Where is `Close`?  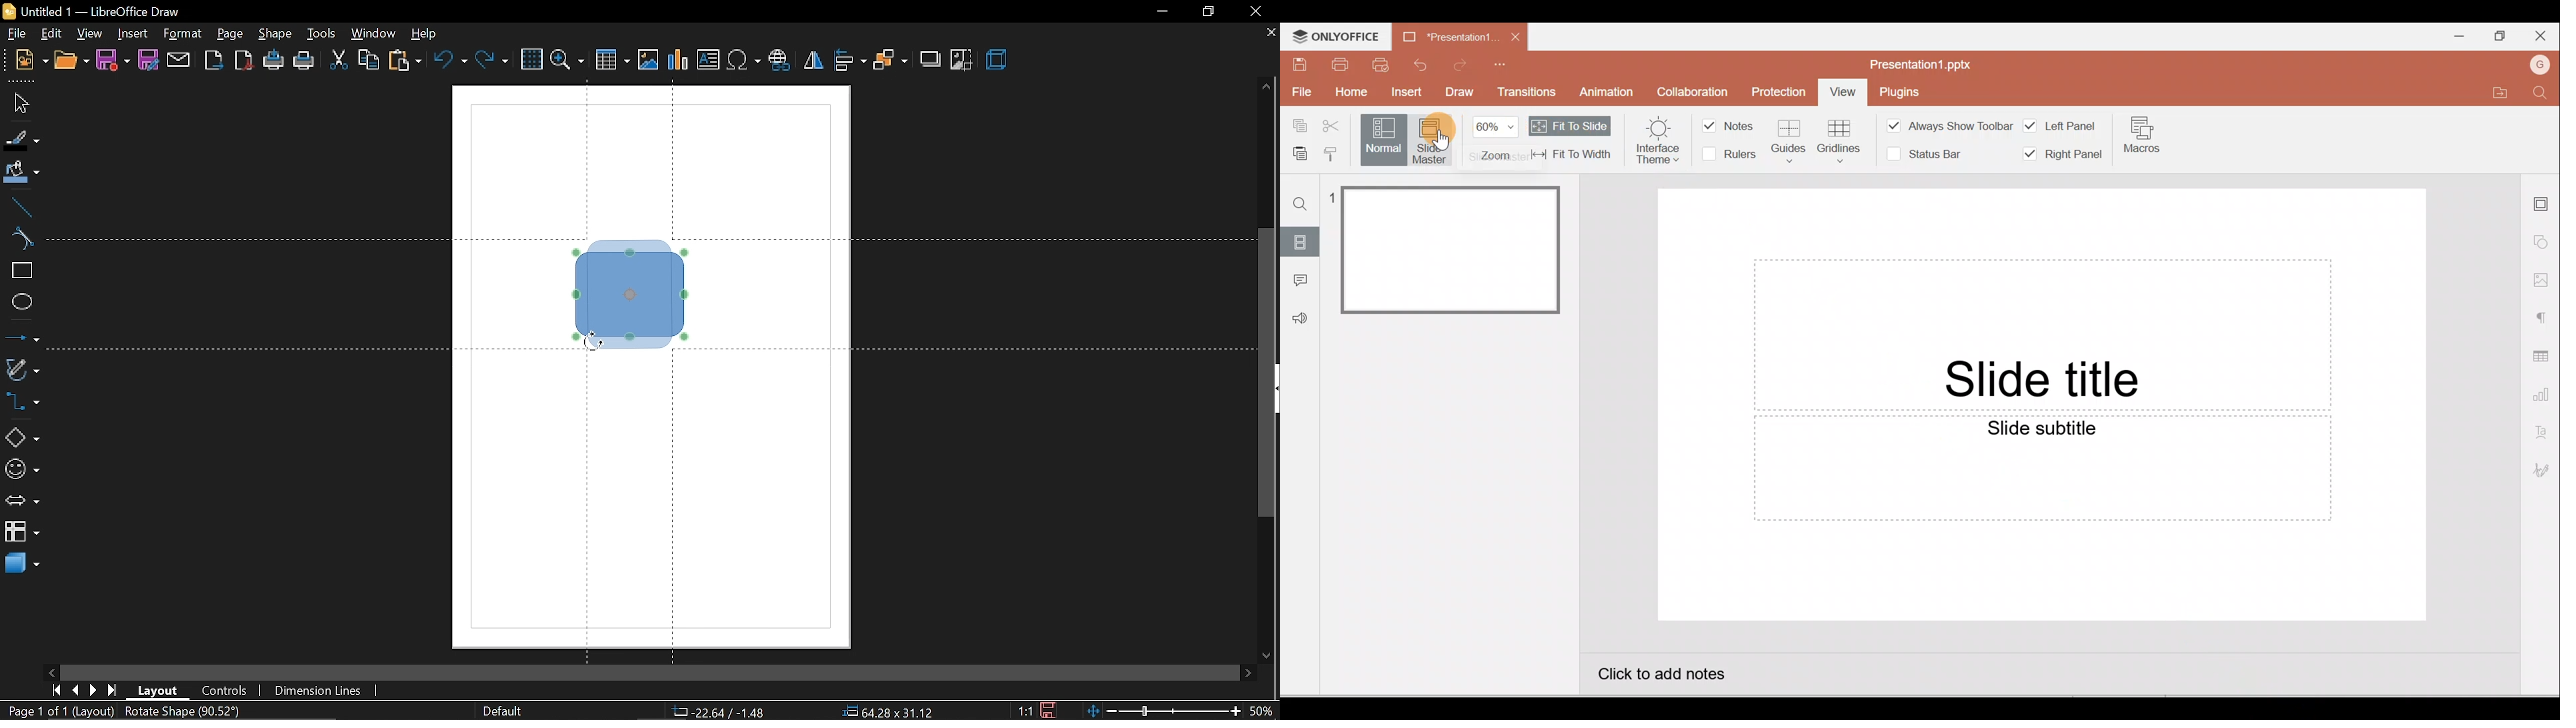 Close is located at coordinates (2543, 37).